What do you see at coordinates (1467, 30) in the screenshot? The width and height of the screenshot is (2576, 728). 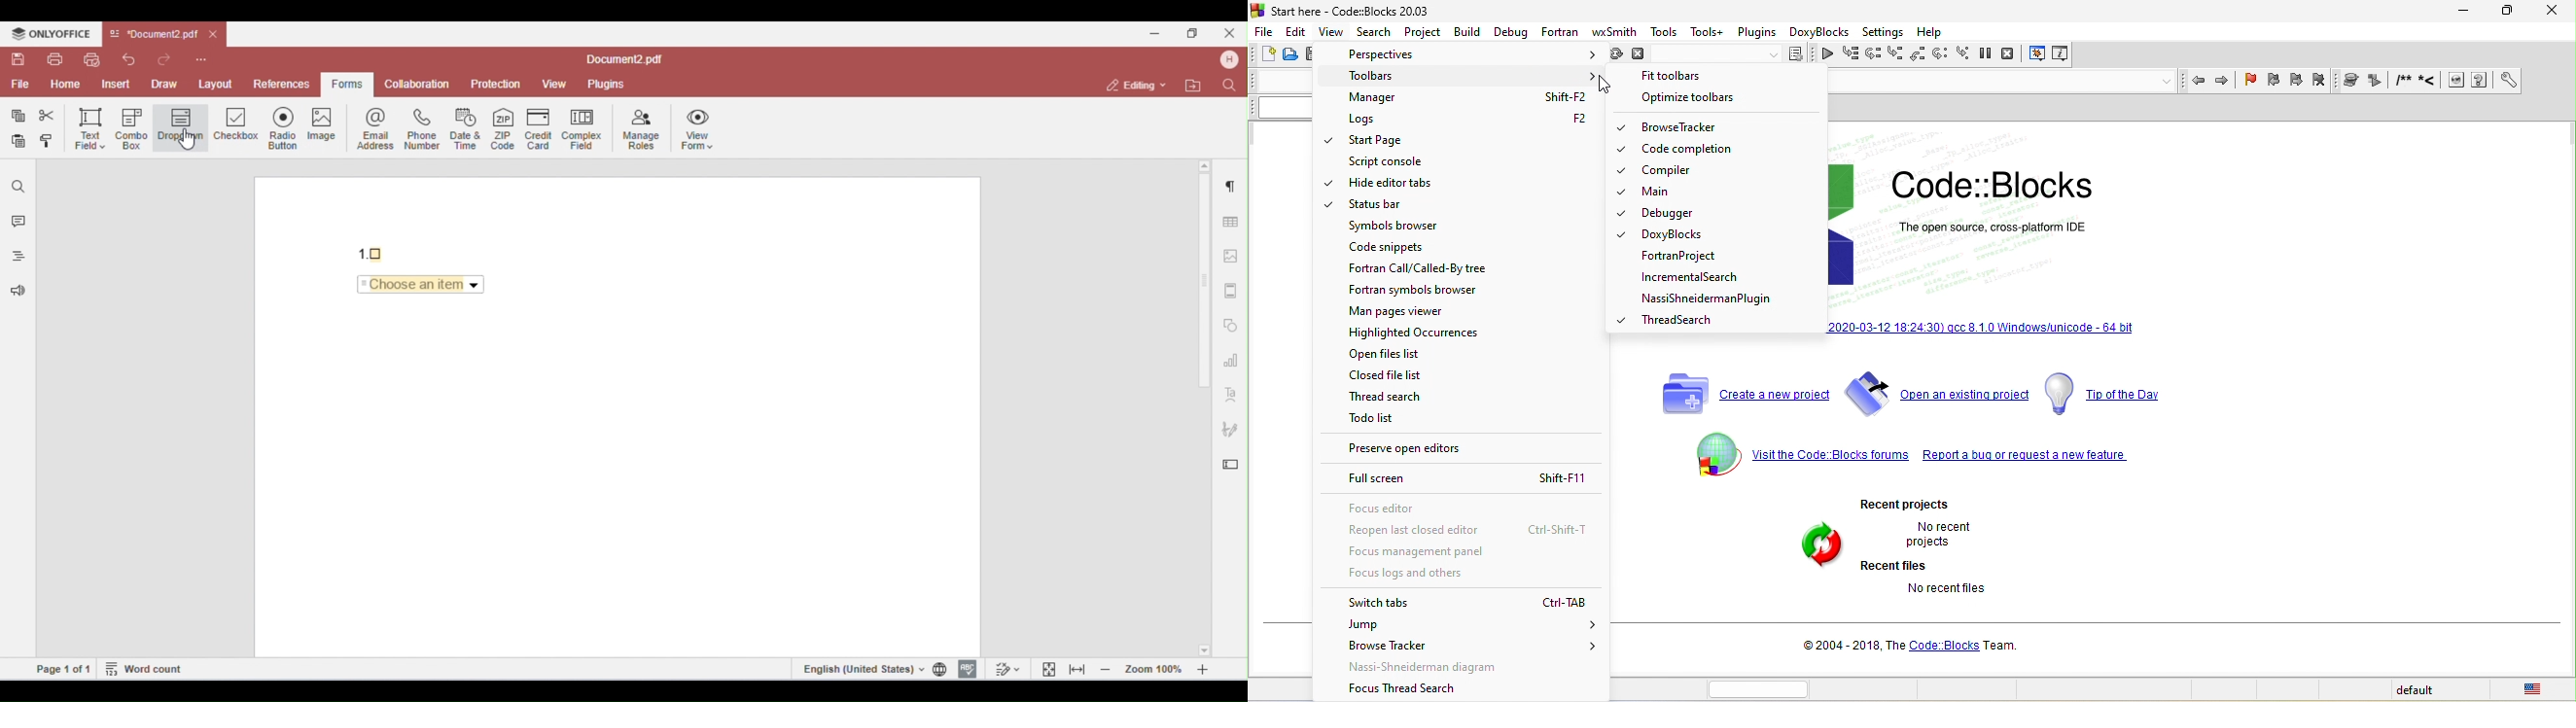 I see `build` at bounding box center [1467, 30].